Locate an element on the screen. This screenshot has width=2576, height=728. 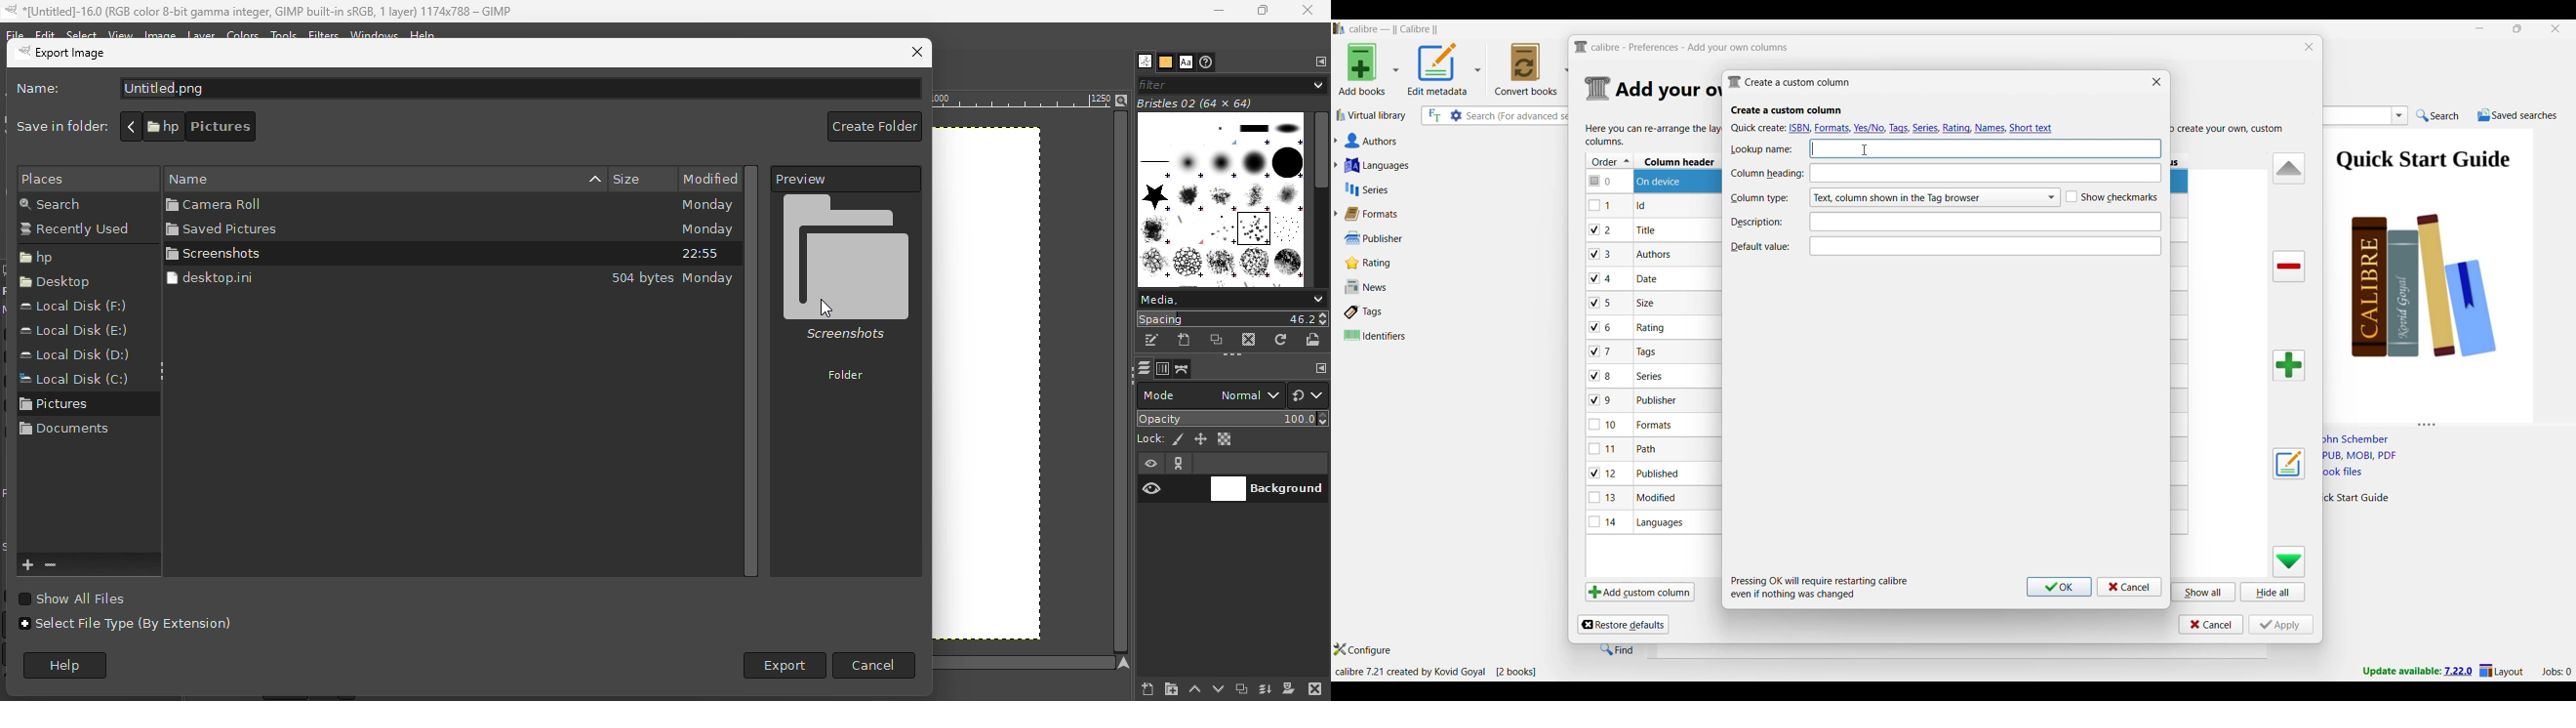
Indicates Column type text box is located at coordinates (1759, 199).